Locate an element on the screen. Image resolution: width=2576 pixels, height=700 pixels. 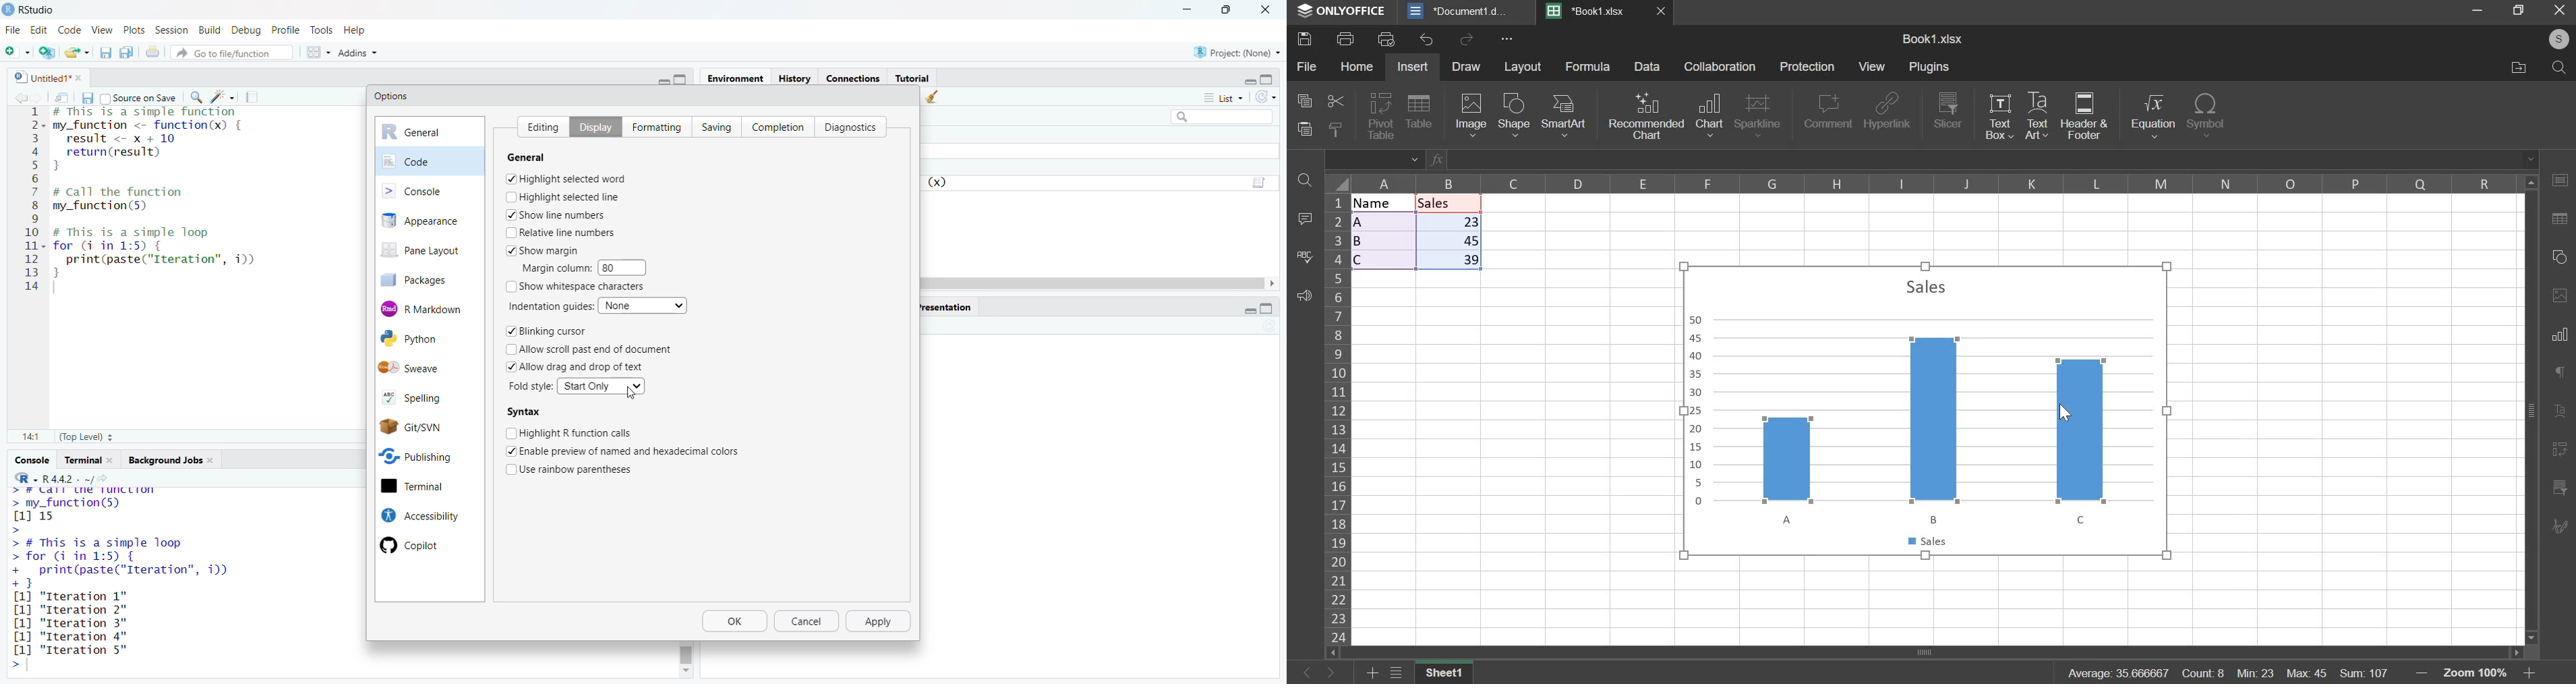
display is located at coordinates (591, 126).